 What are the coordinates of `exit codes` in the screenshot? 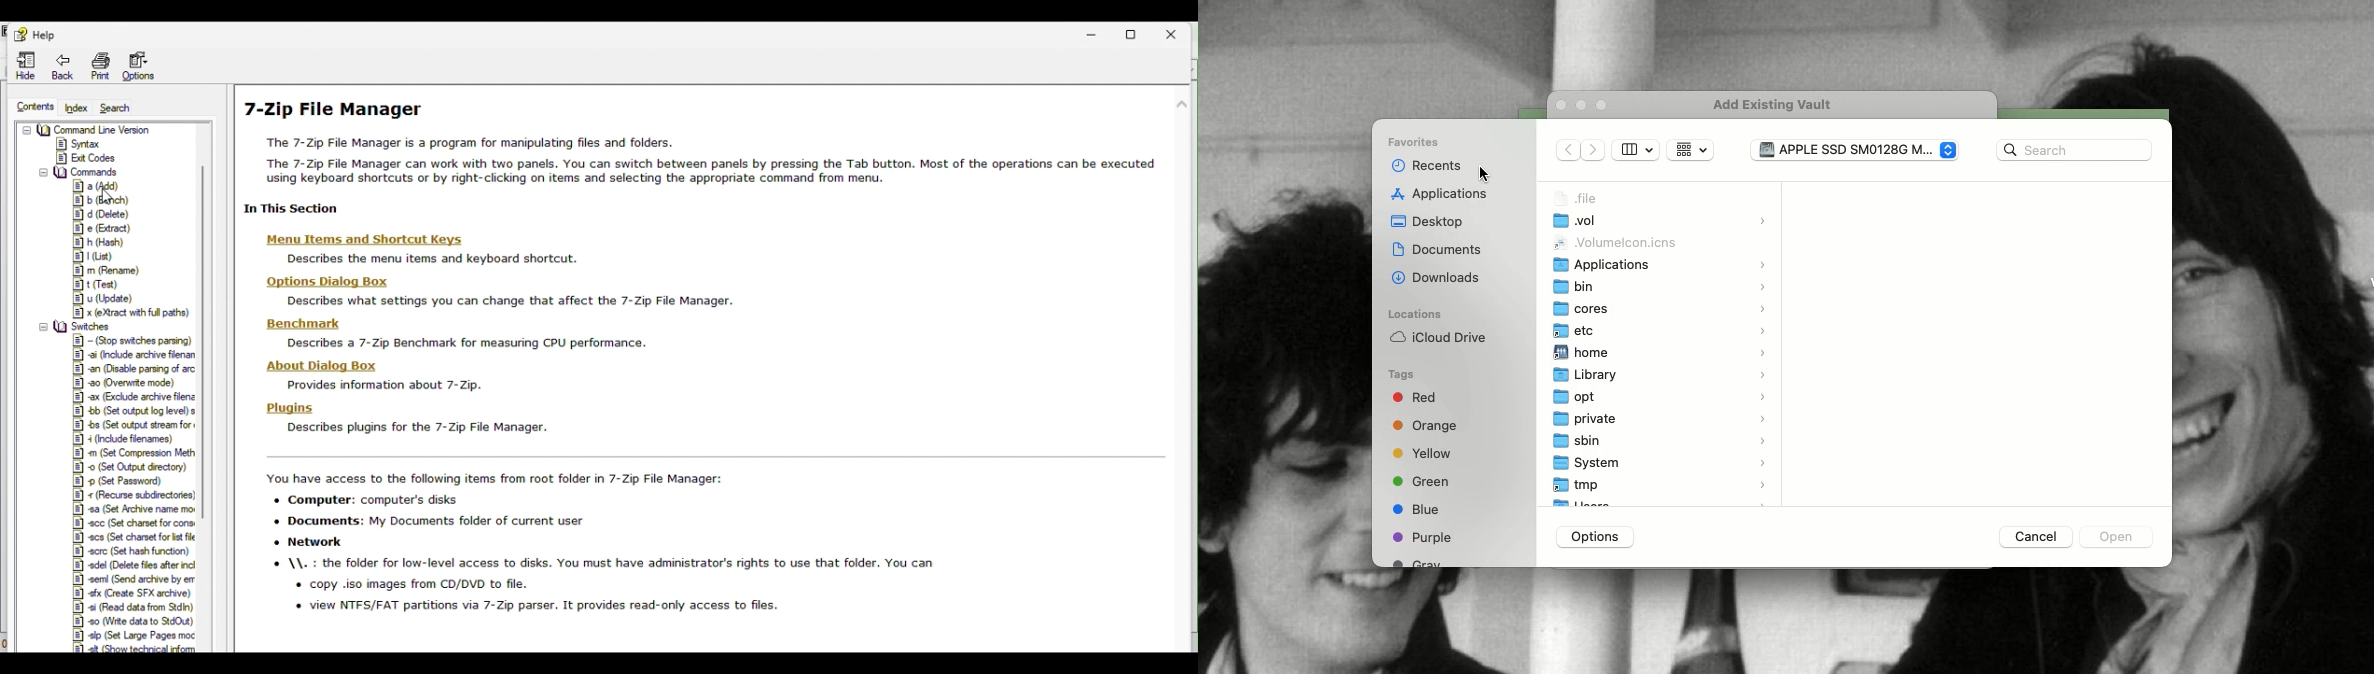 It's located at (85, 157).